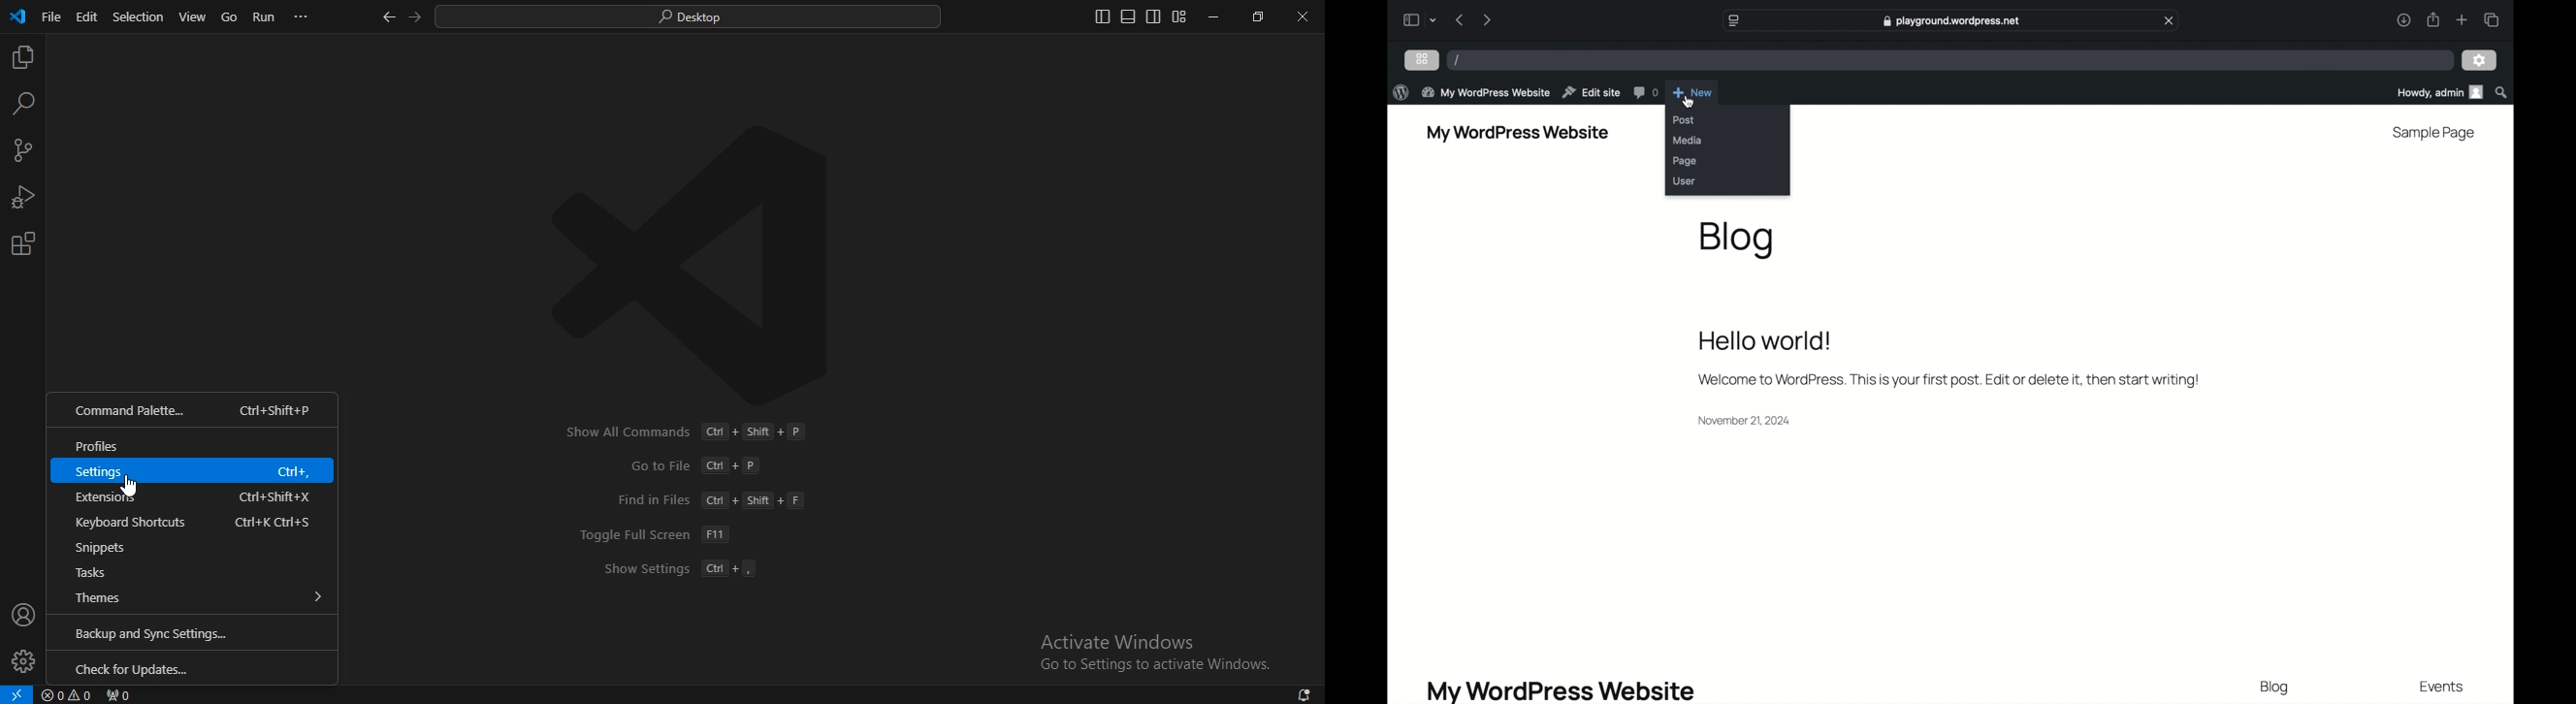 The height and width of the screenshot is (728, 2576). I want to click on close, so click(1302, 16).